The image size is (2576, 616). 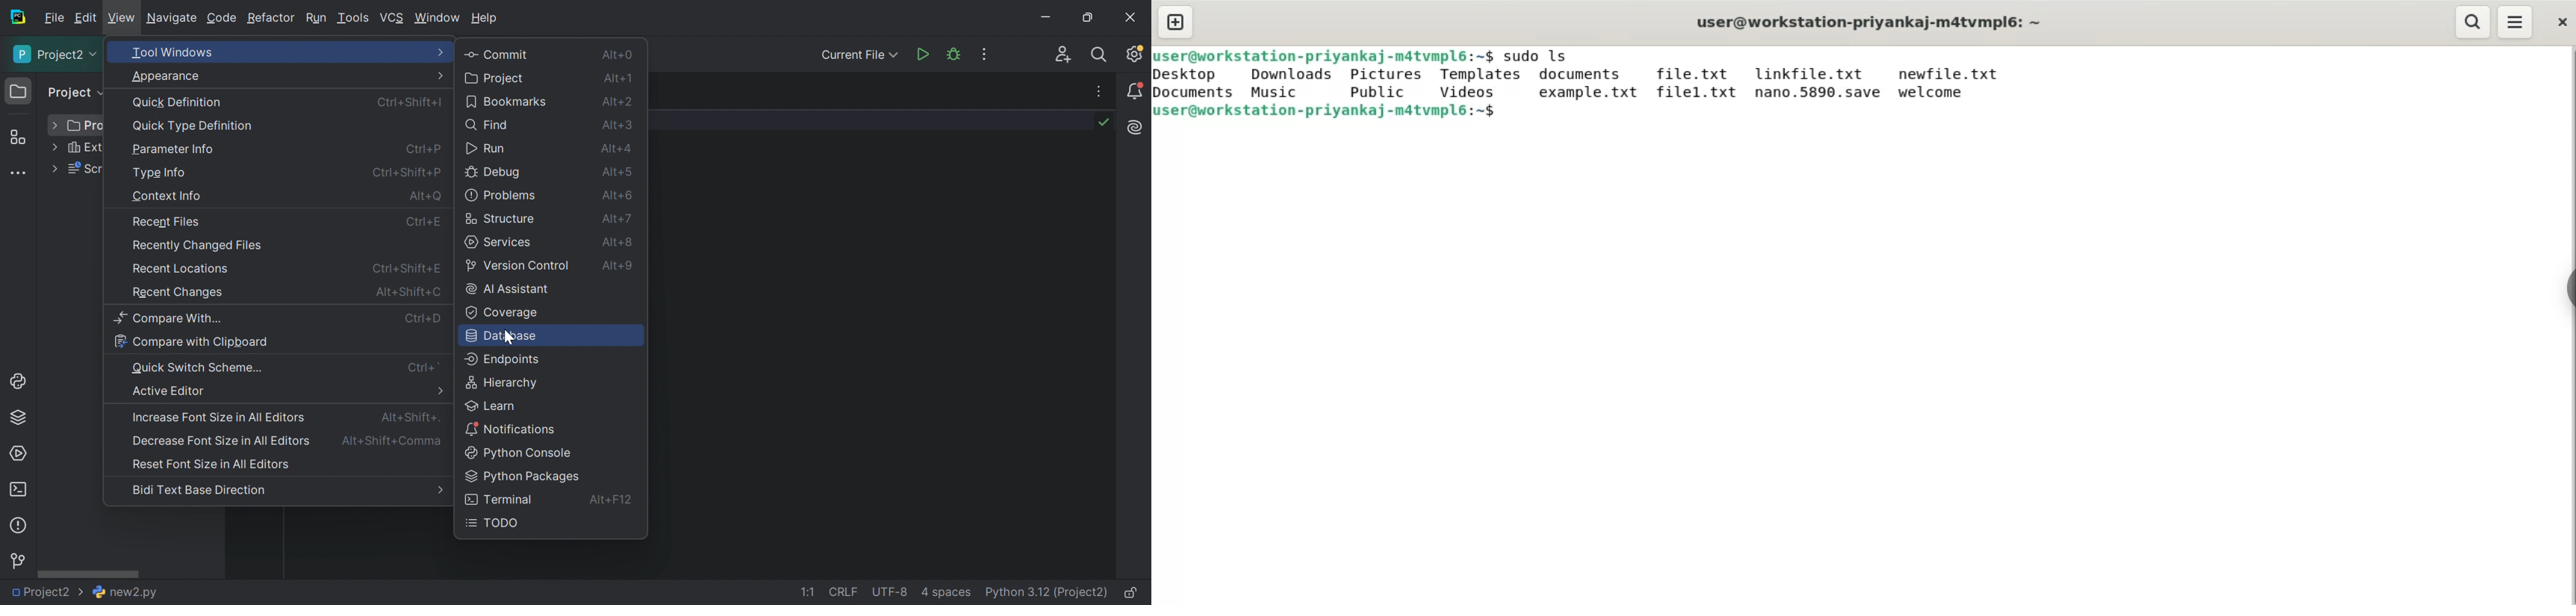 What do you see at coordinates (18, 489) in the screenshot?
I see `Terminal` at bounding box center [18, 489].